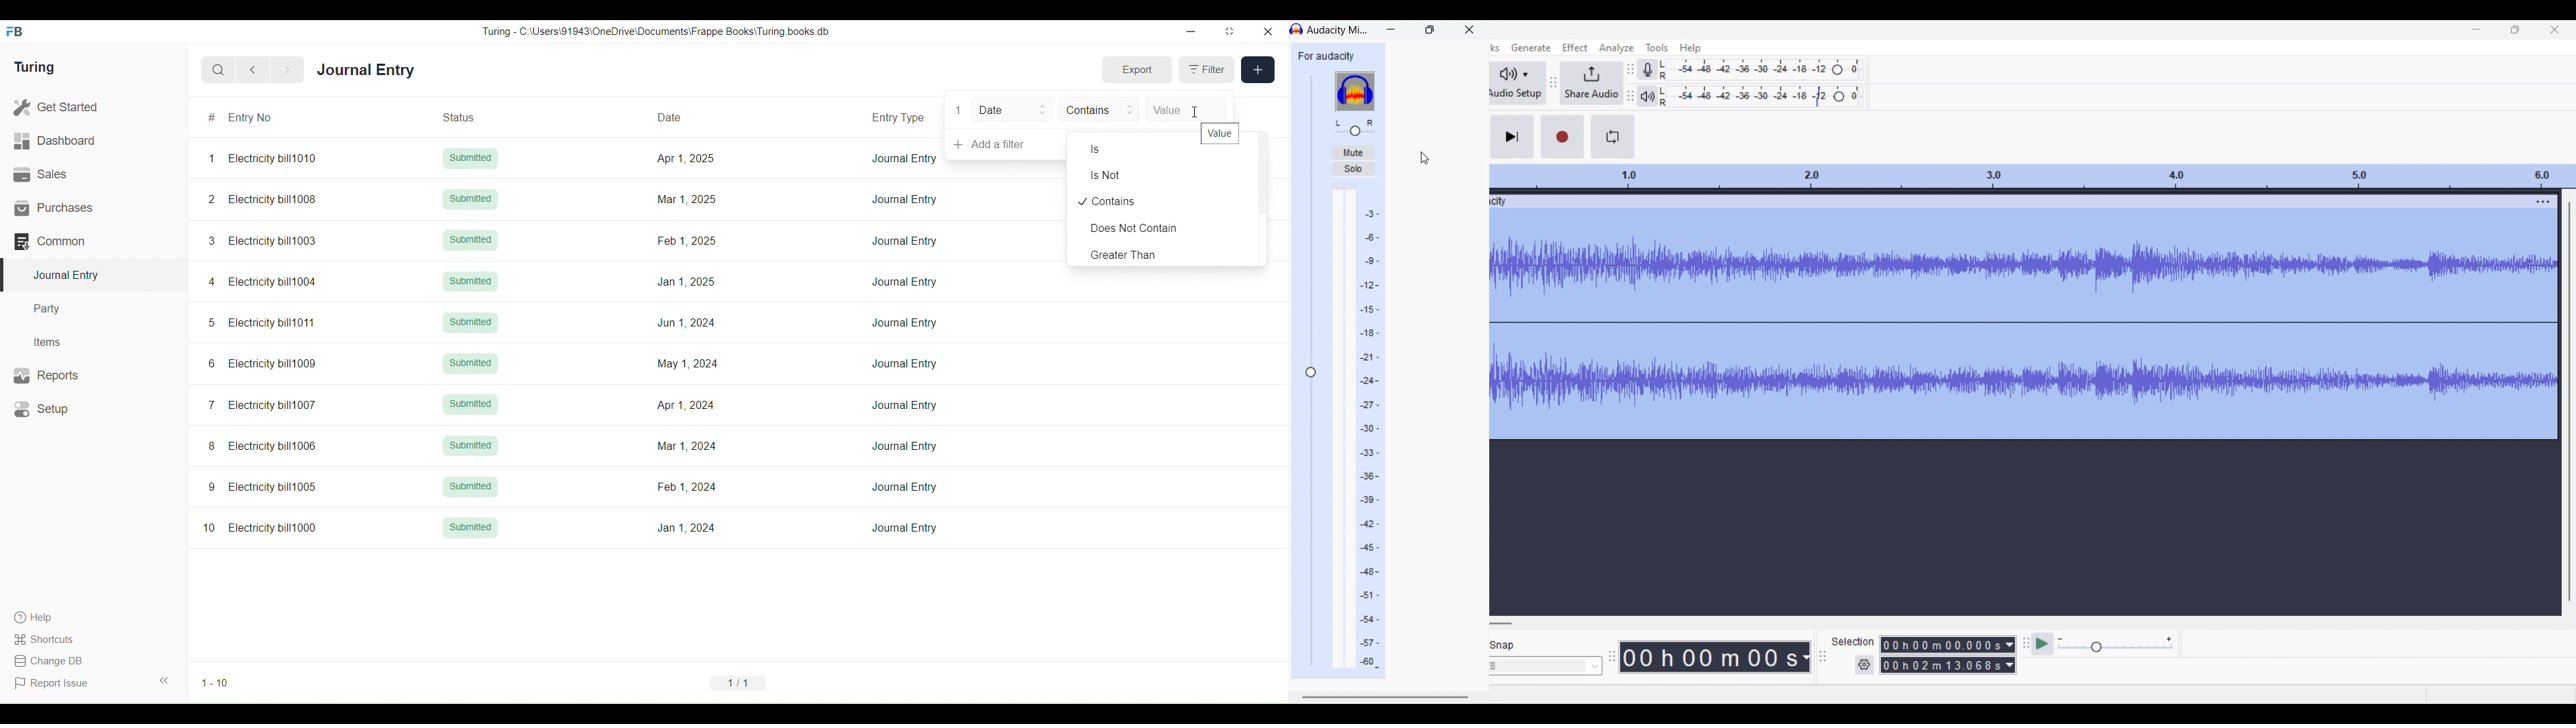 The width and height of the screenshot is (2576, 728). Describe the element at coordinates (905, 405) in the screenshot. I see `Journal Entry` at that location.